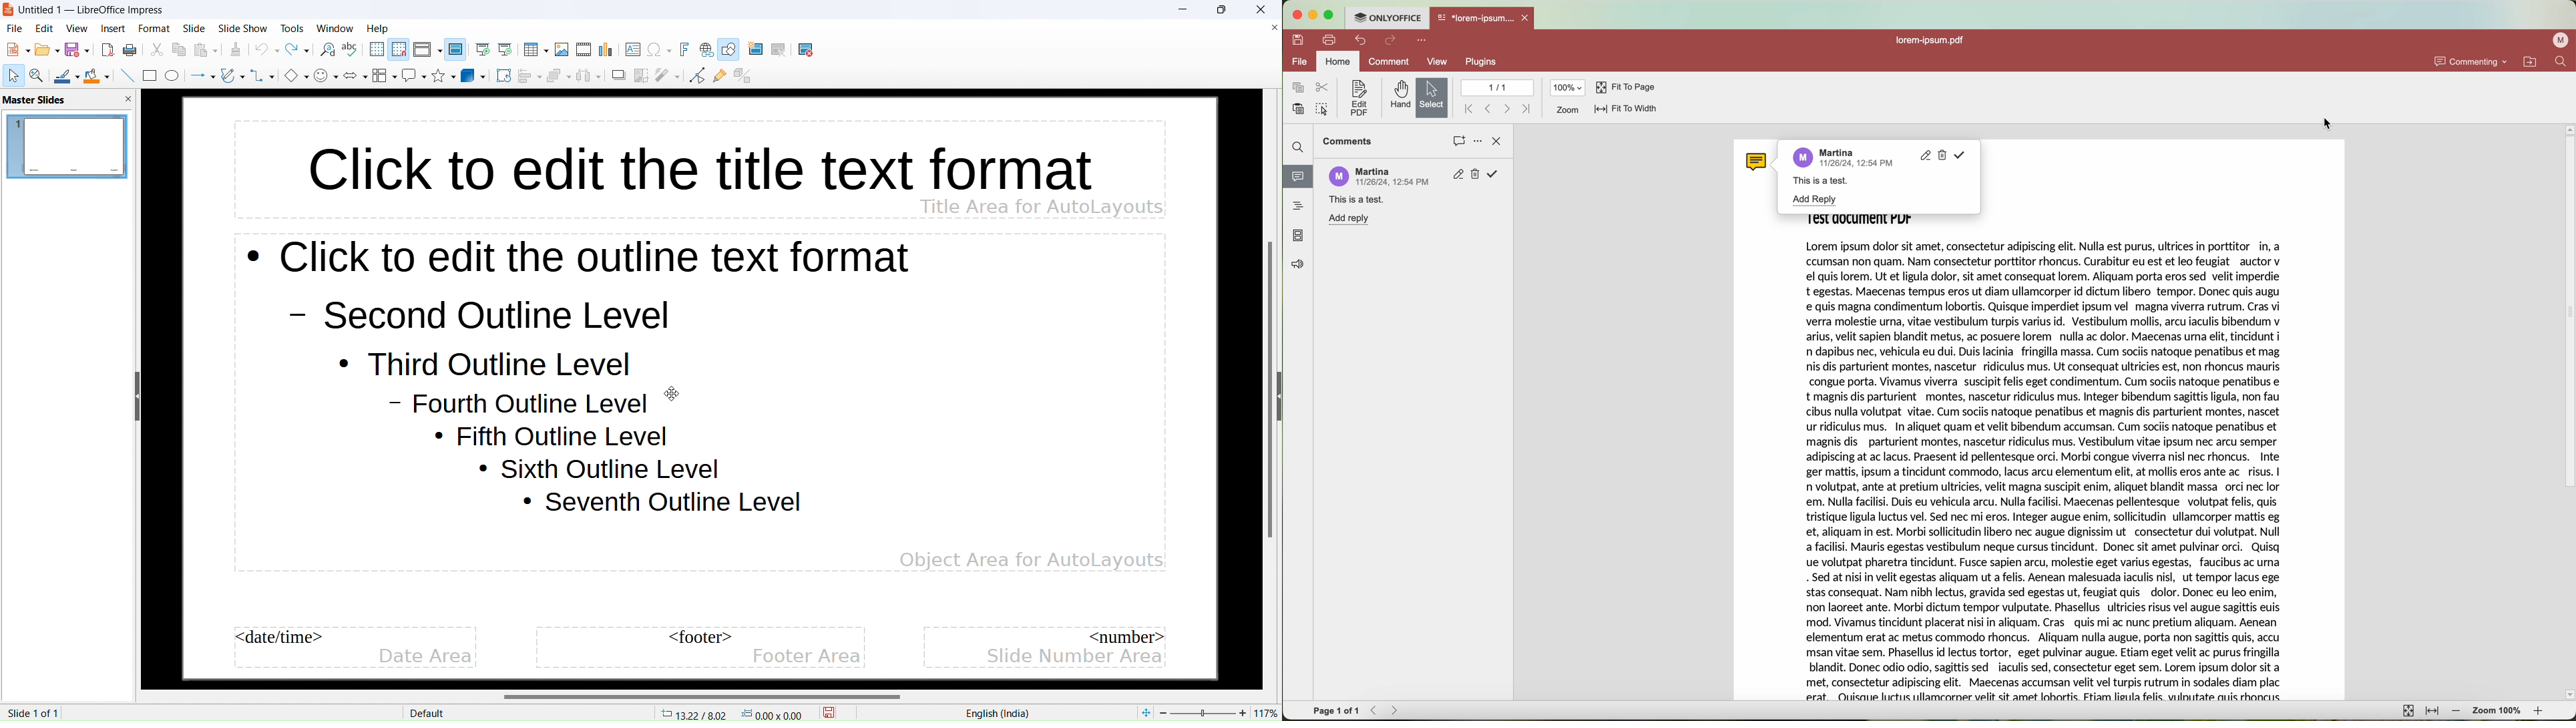 Image resolution: width=2576 pixels, height=728 pixels. Describe the element at coordinates (1823, 181) in the screenshot. I see `text` at that location.